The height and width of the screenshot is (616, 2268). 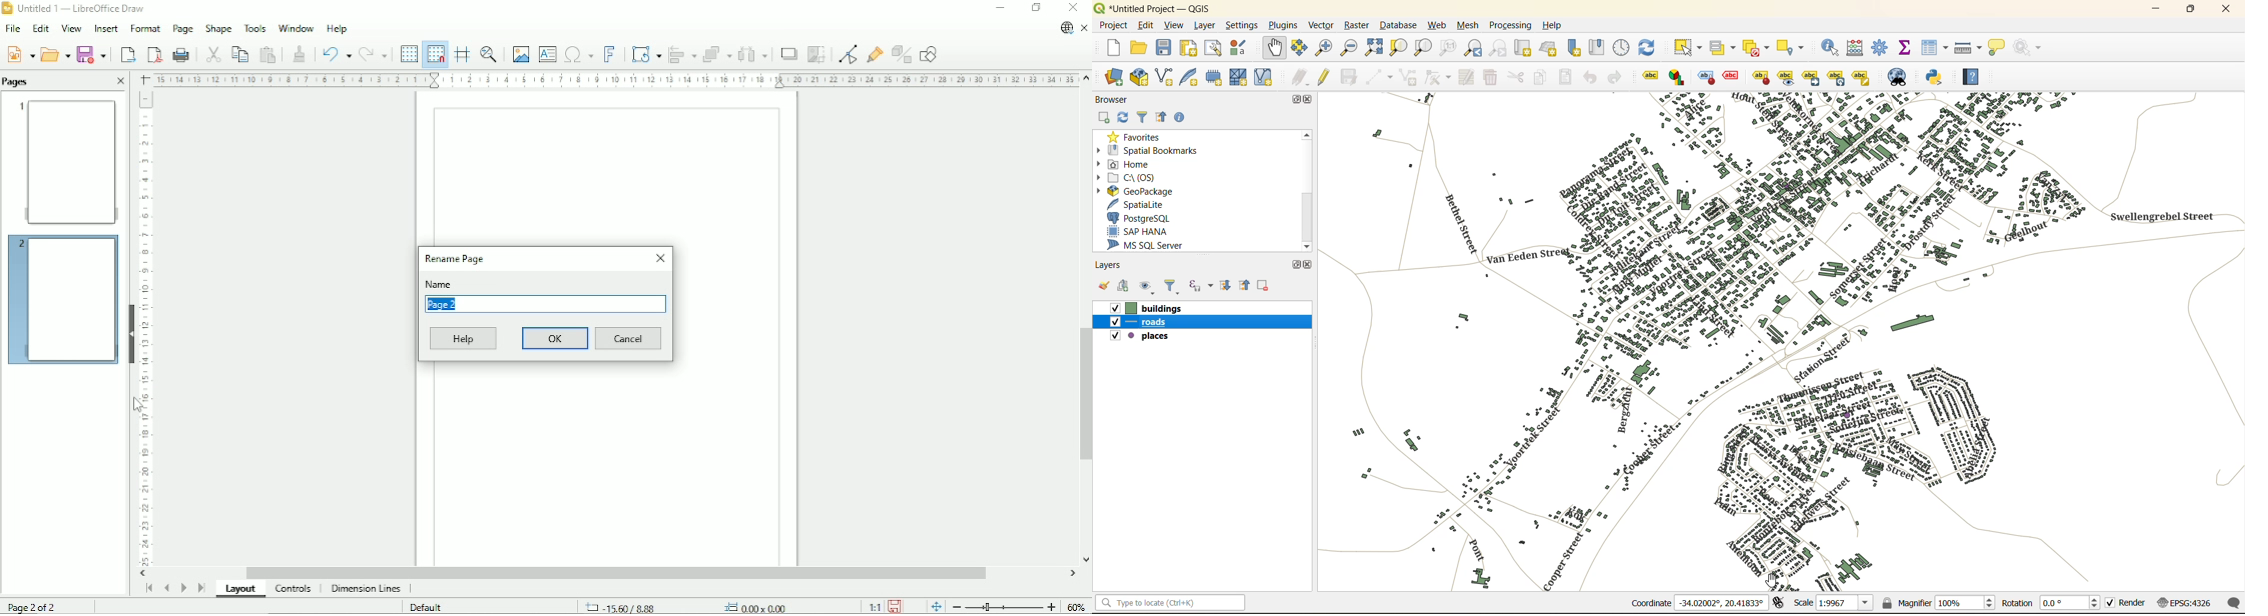 I want to click on Restore down, so click(x=1036, y=8).